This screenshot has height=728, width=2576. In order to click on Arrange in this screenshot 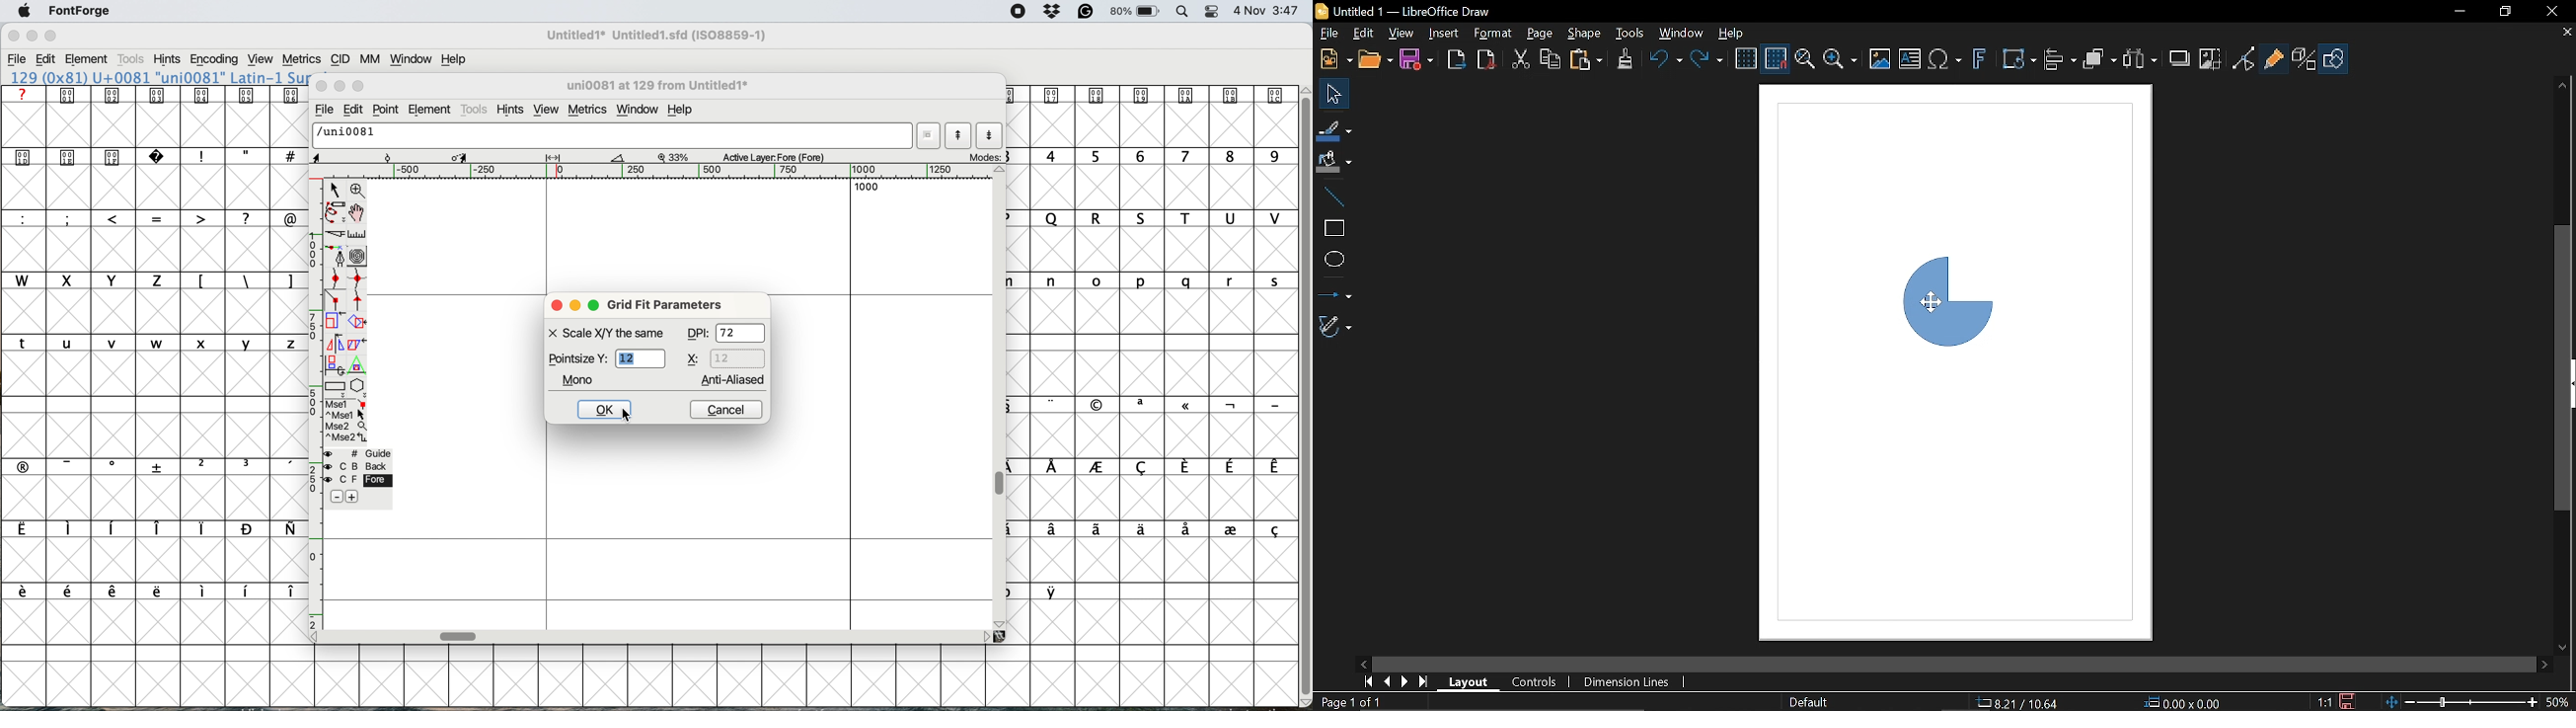, I will do `click(2100, 61)`.